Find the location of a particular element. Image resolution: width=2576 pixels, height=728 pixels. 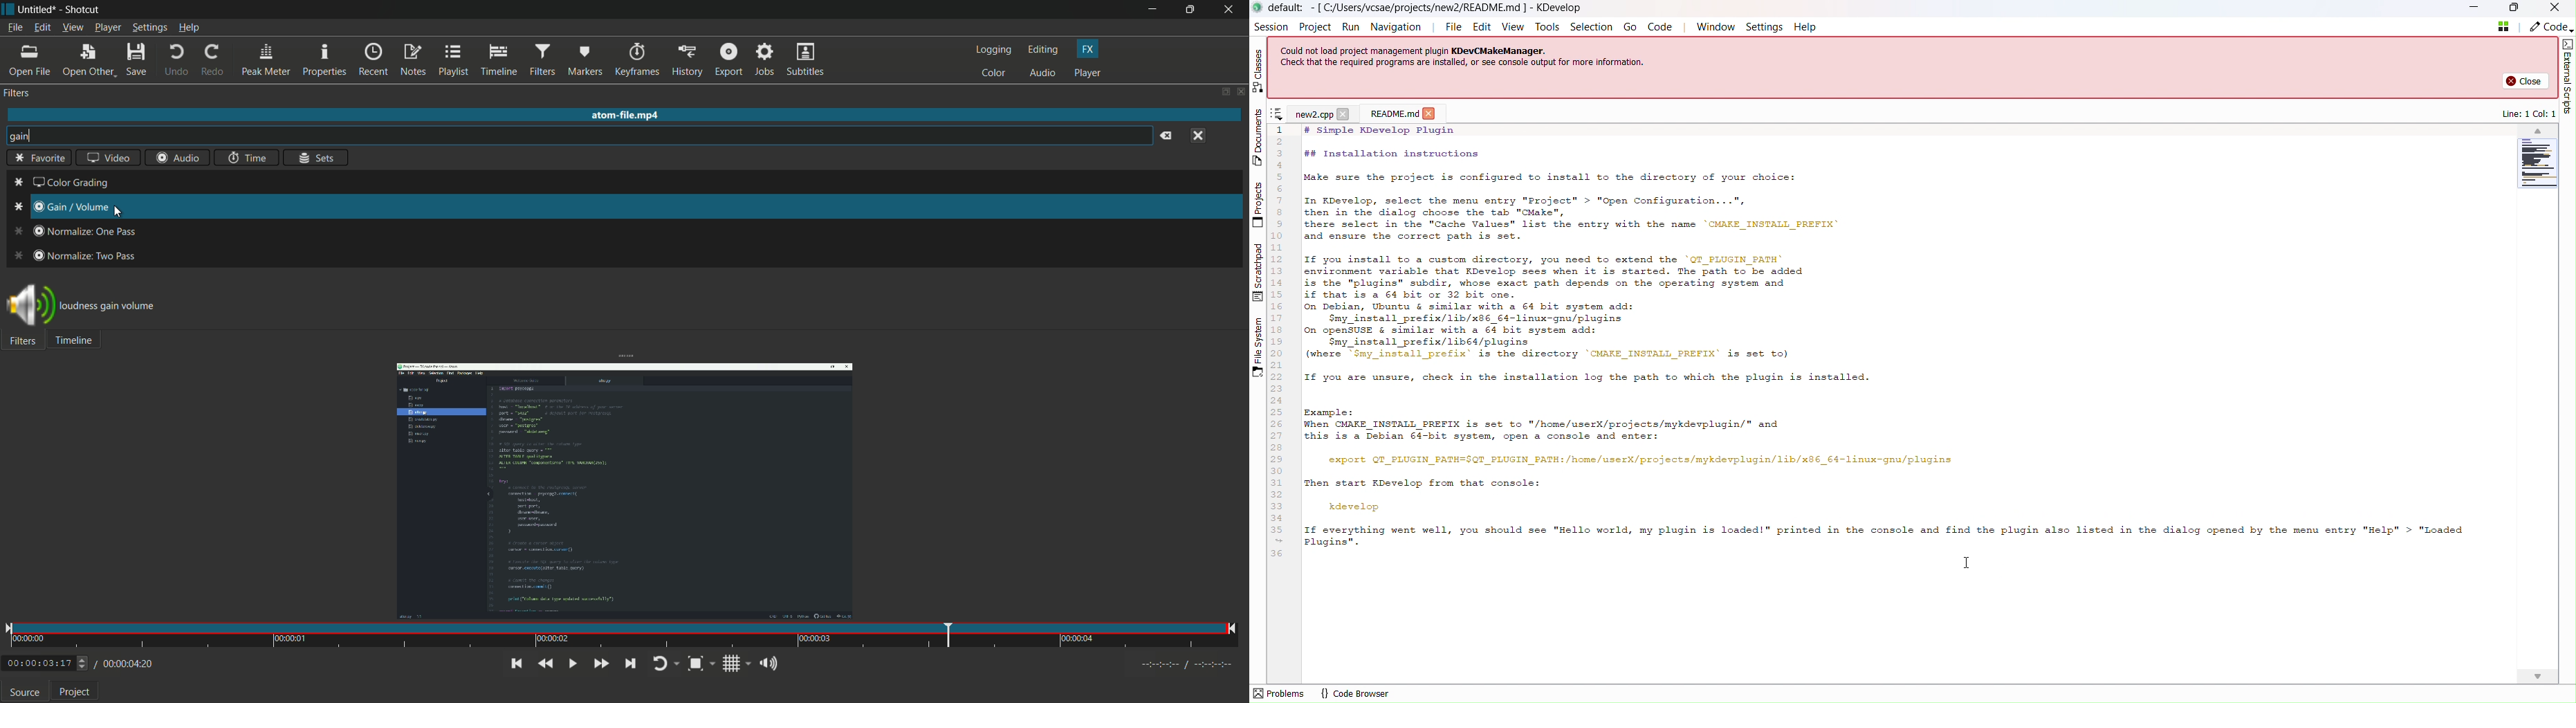

subtitles is located at coordinates (808, 61).